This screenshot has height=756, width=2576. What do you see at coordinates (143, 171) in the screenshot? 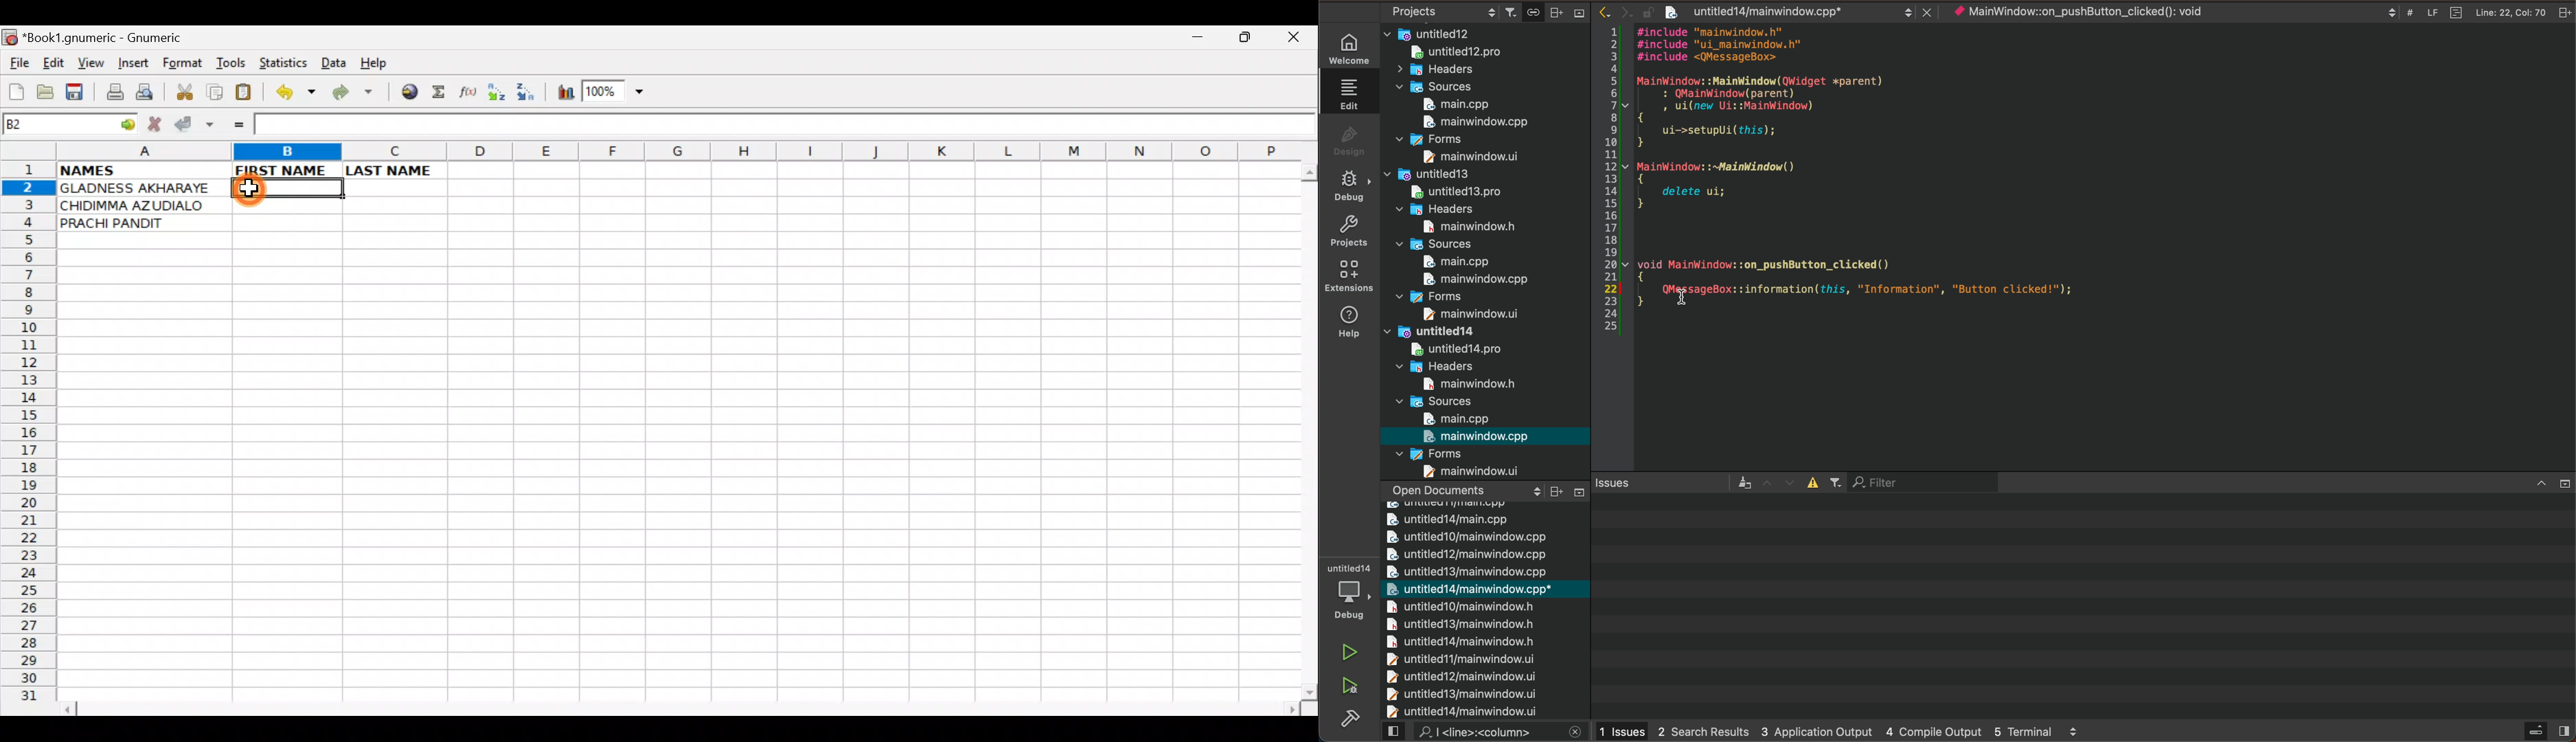
I see `NAMES` at bounding box center [143, 171].